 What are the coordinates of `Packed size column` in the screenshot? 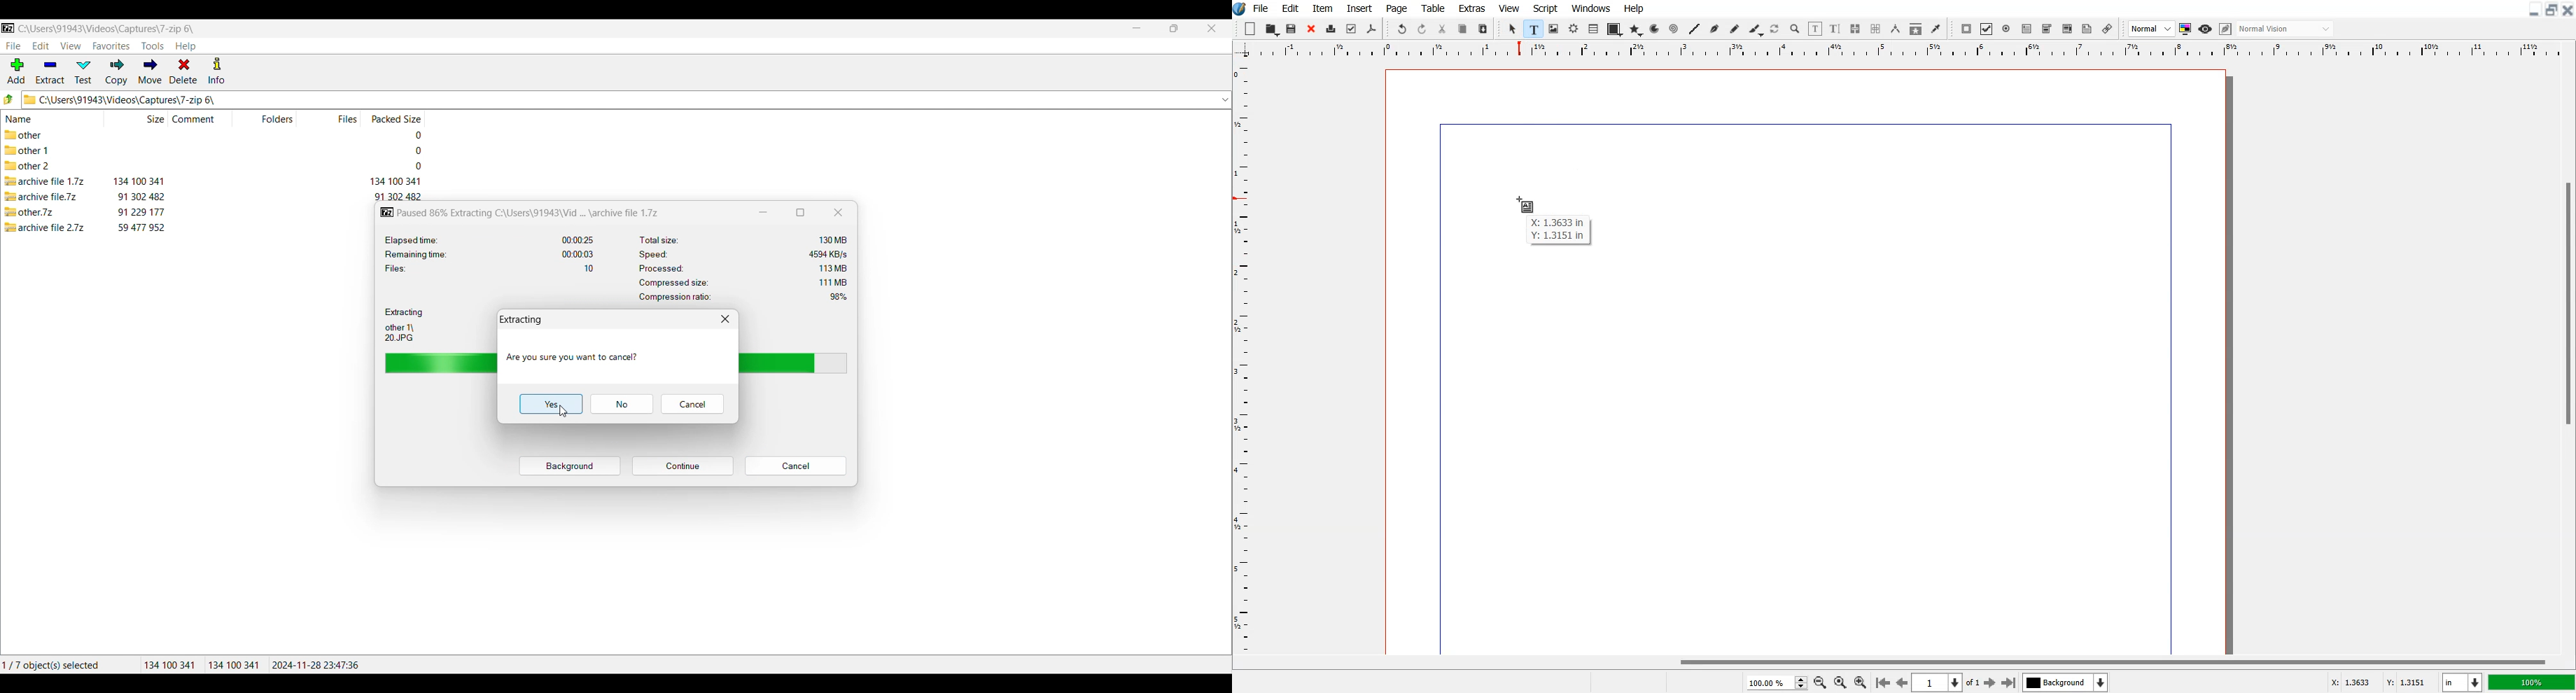 It's located at (393, 118).